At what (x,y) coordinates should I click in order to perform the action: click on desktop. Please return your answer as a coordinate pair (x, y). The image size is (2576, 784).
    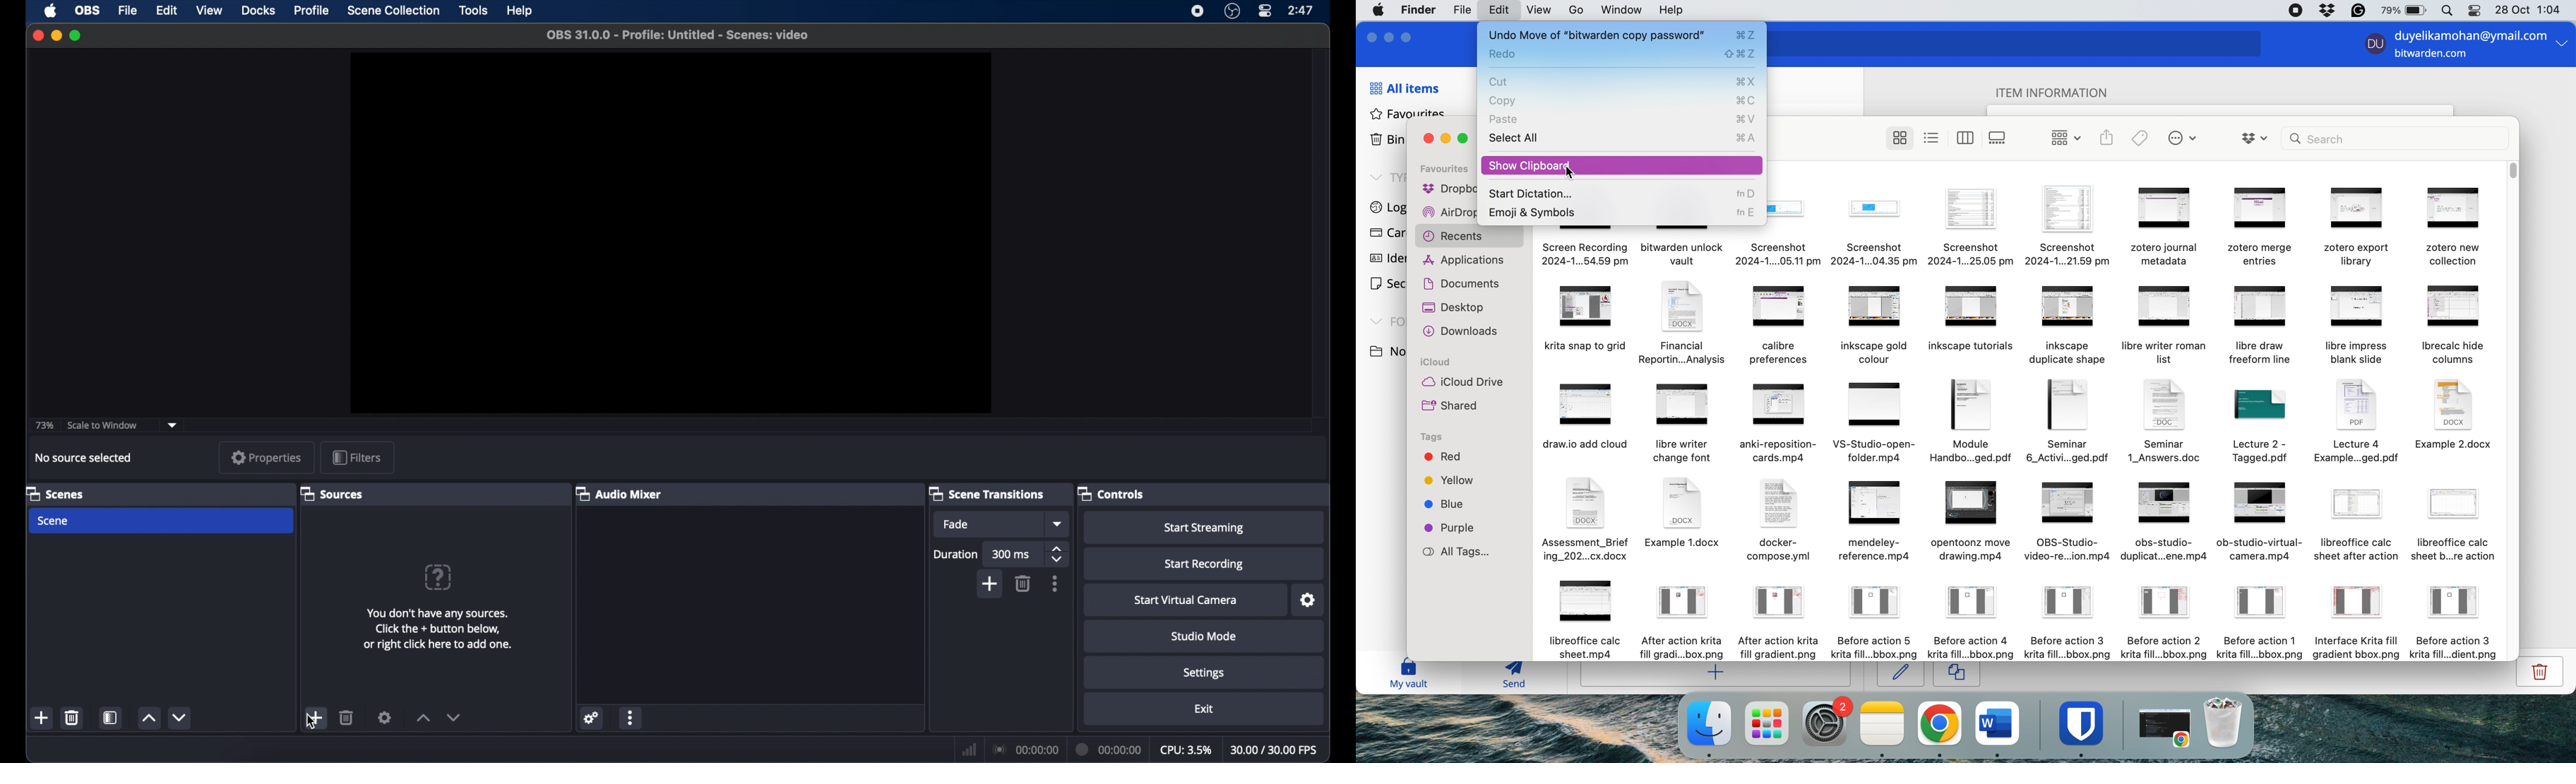
    Looking at the image, I should click on (1458, 308).